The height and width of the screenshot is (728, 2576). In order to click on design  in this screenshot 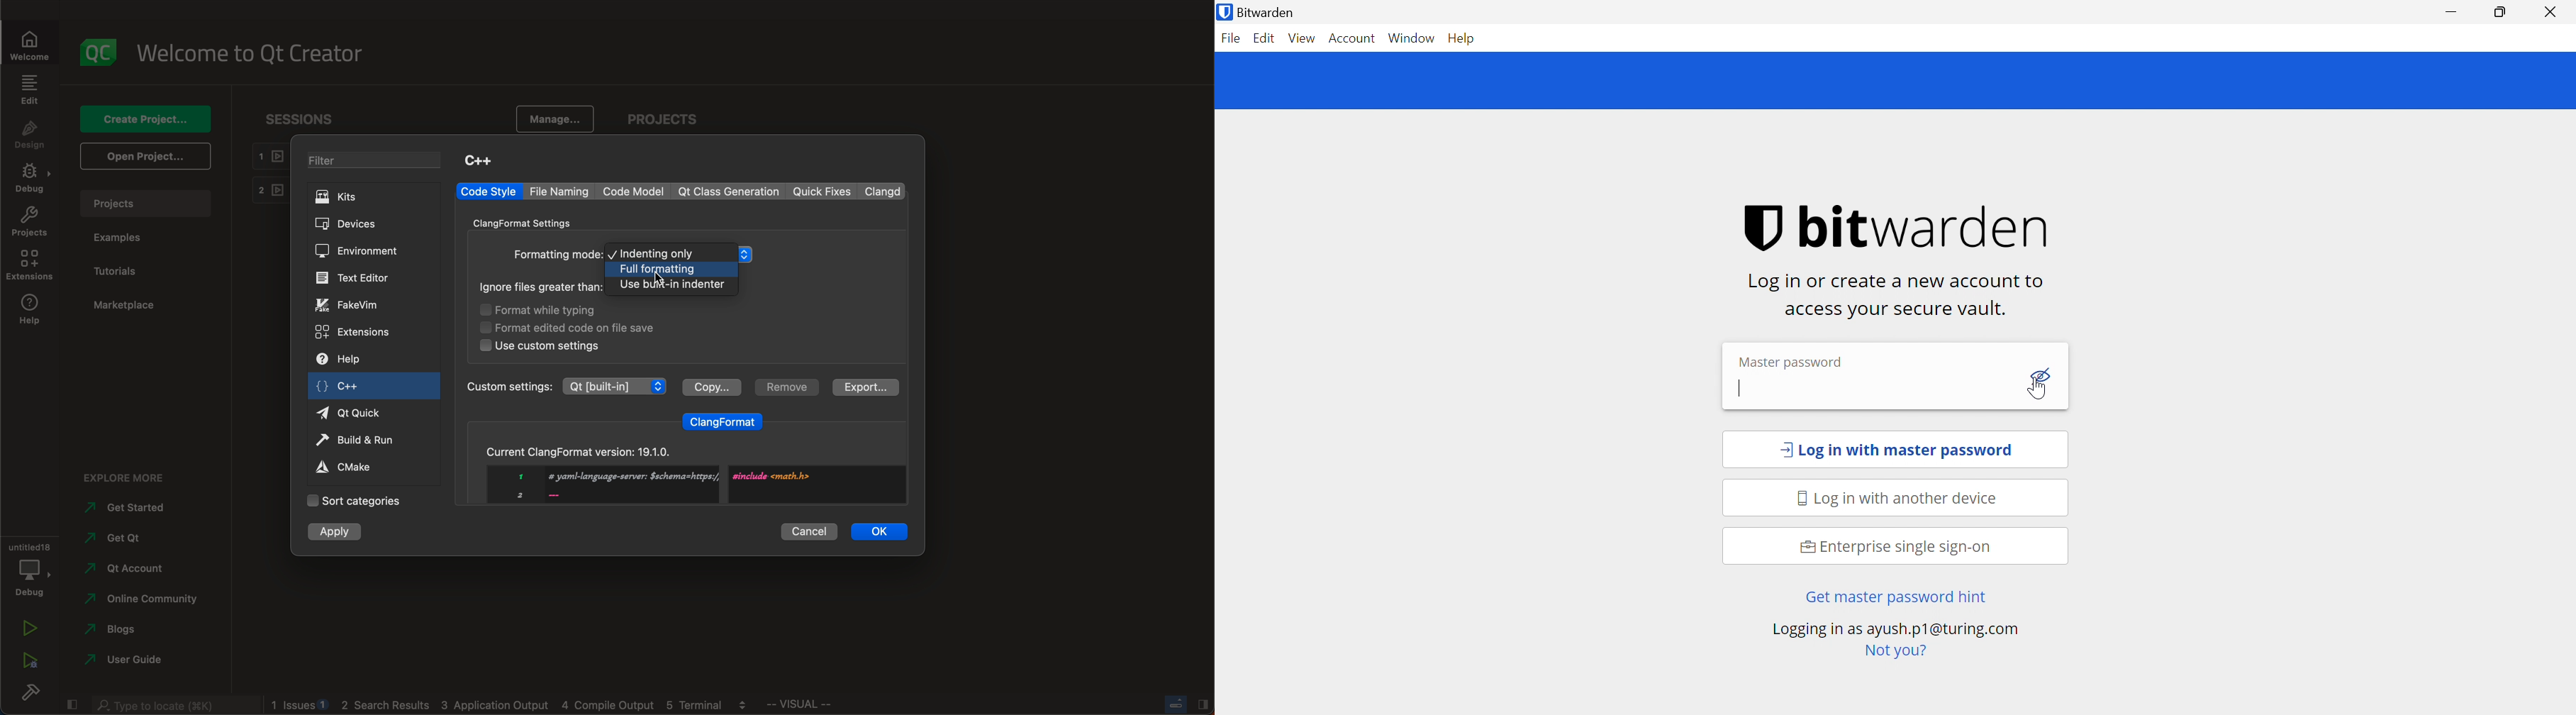, I will do `click(30, 135)`.